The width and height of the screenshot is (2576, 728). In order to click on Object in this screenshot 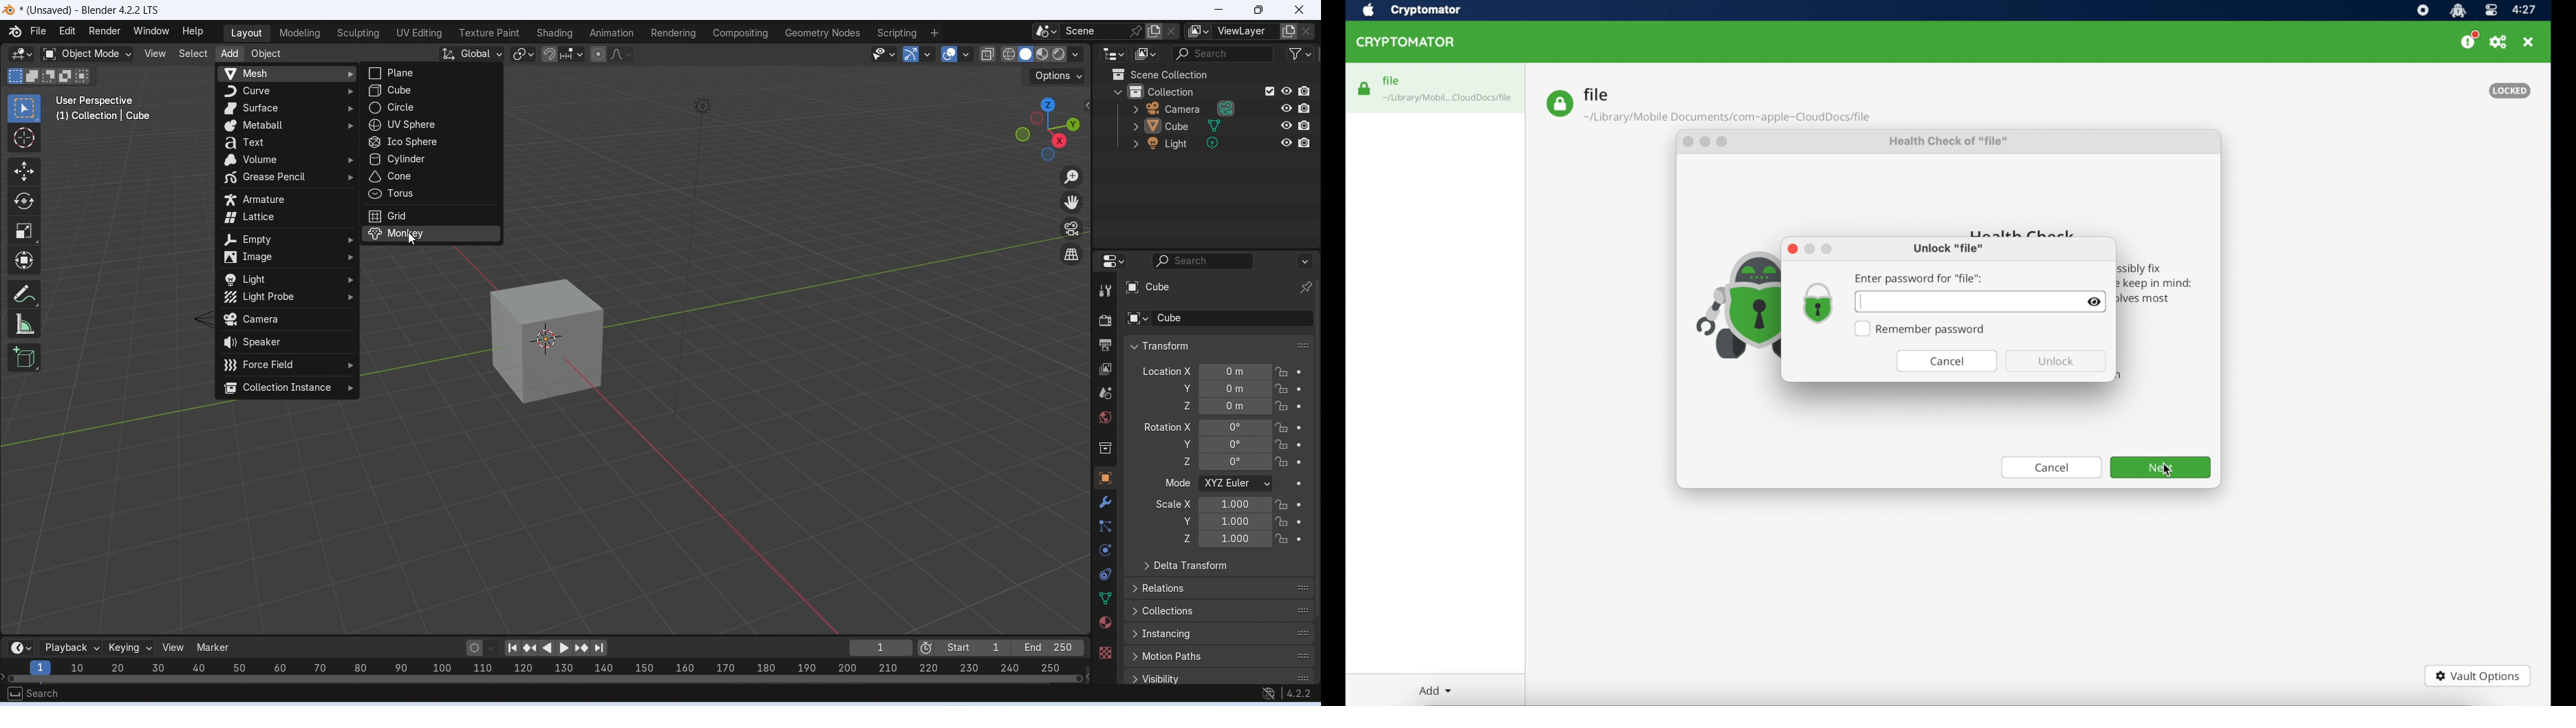, I will do `click(266, 54)`.